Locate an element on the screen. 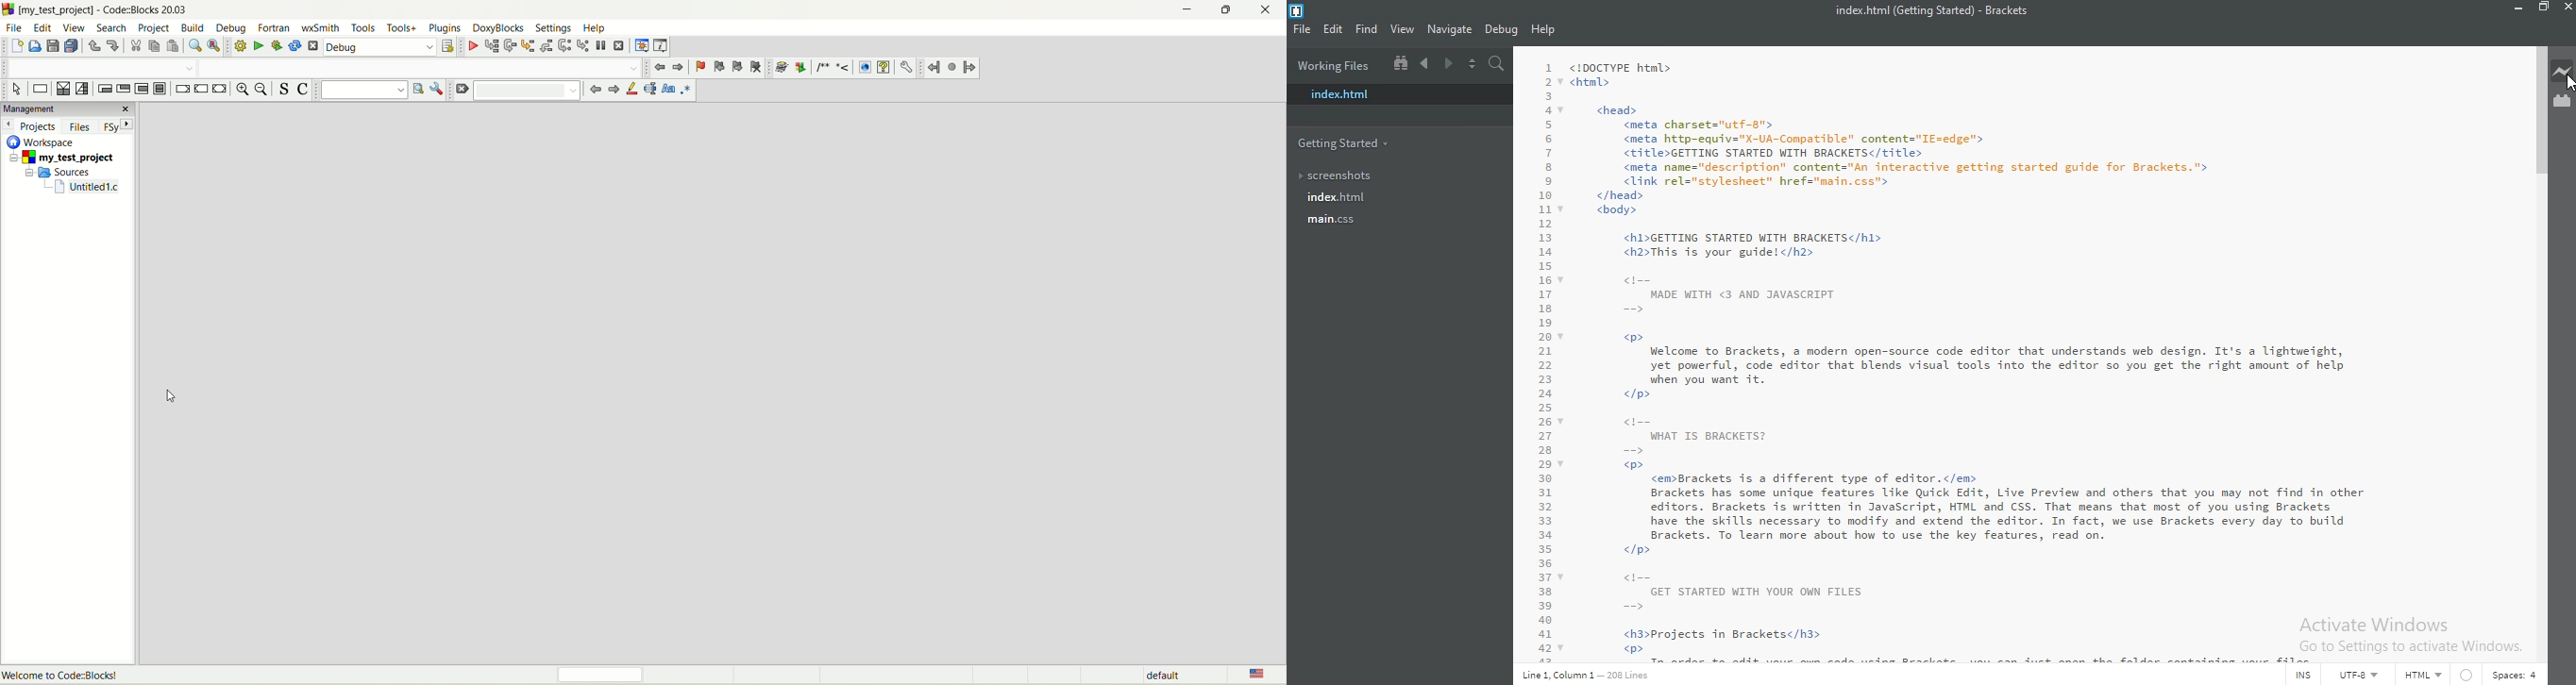 The image size is (2576, 700). debug is located at coordinates (382, 46).